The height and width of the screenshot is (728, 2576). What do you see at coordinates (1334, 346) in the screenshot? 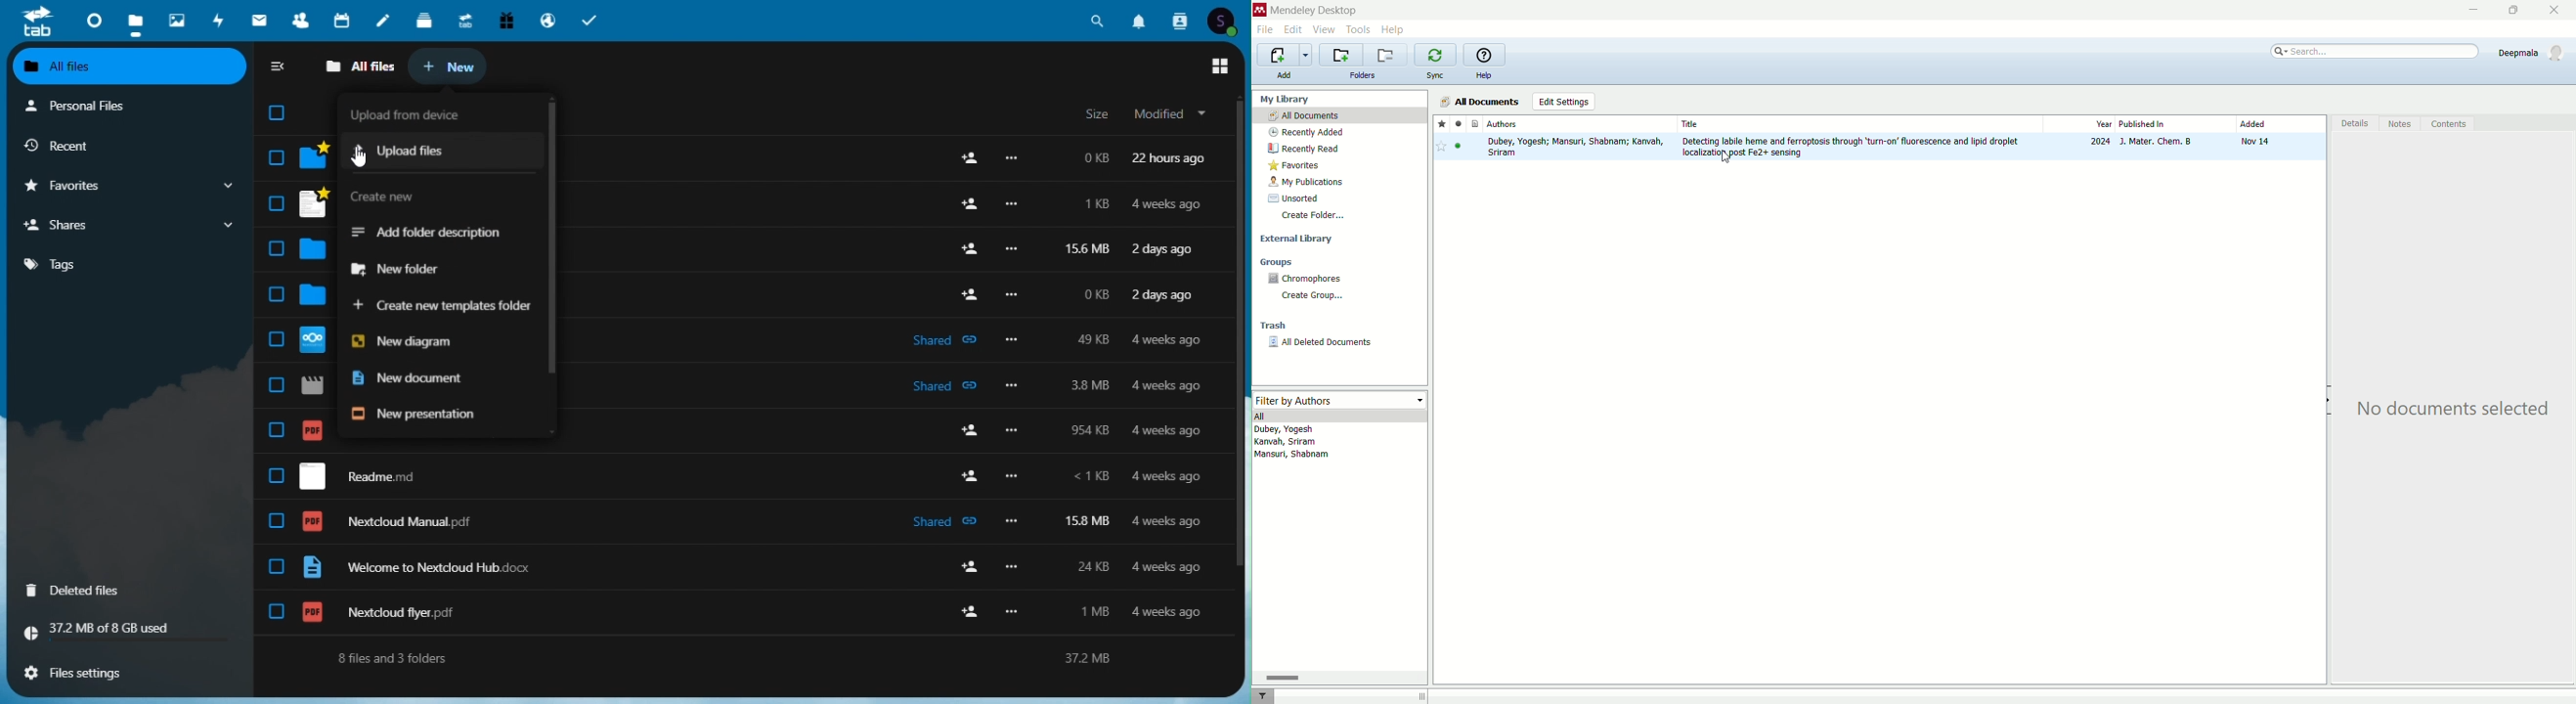
I see `all deleted documents` at bounding box center [1334, 346].